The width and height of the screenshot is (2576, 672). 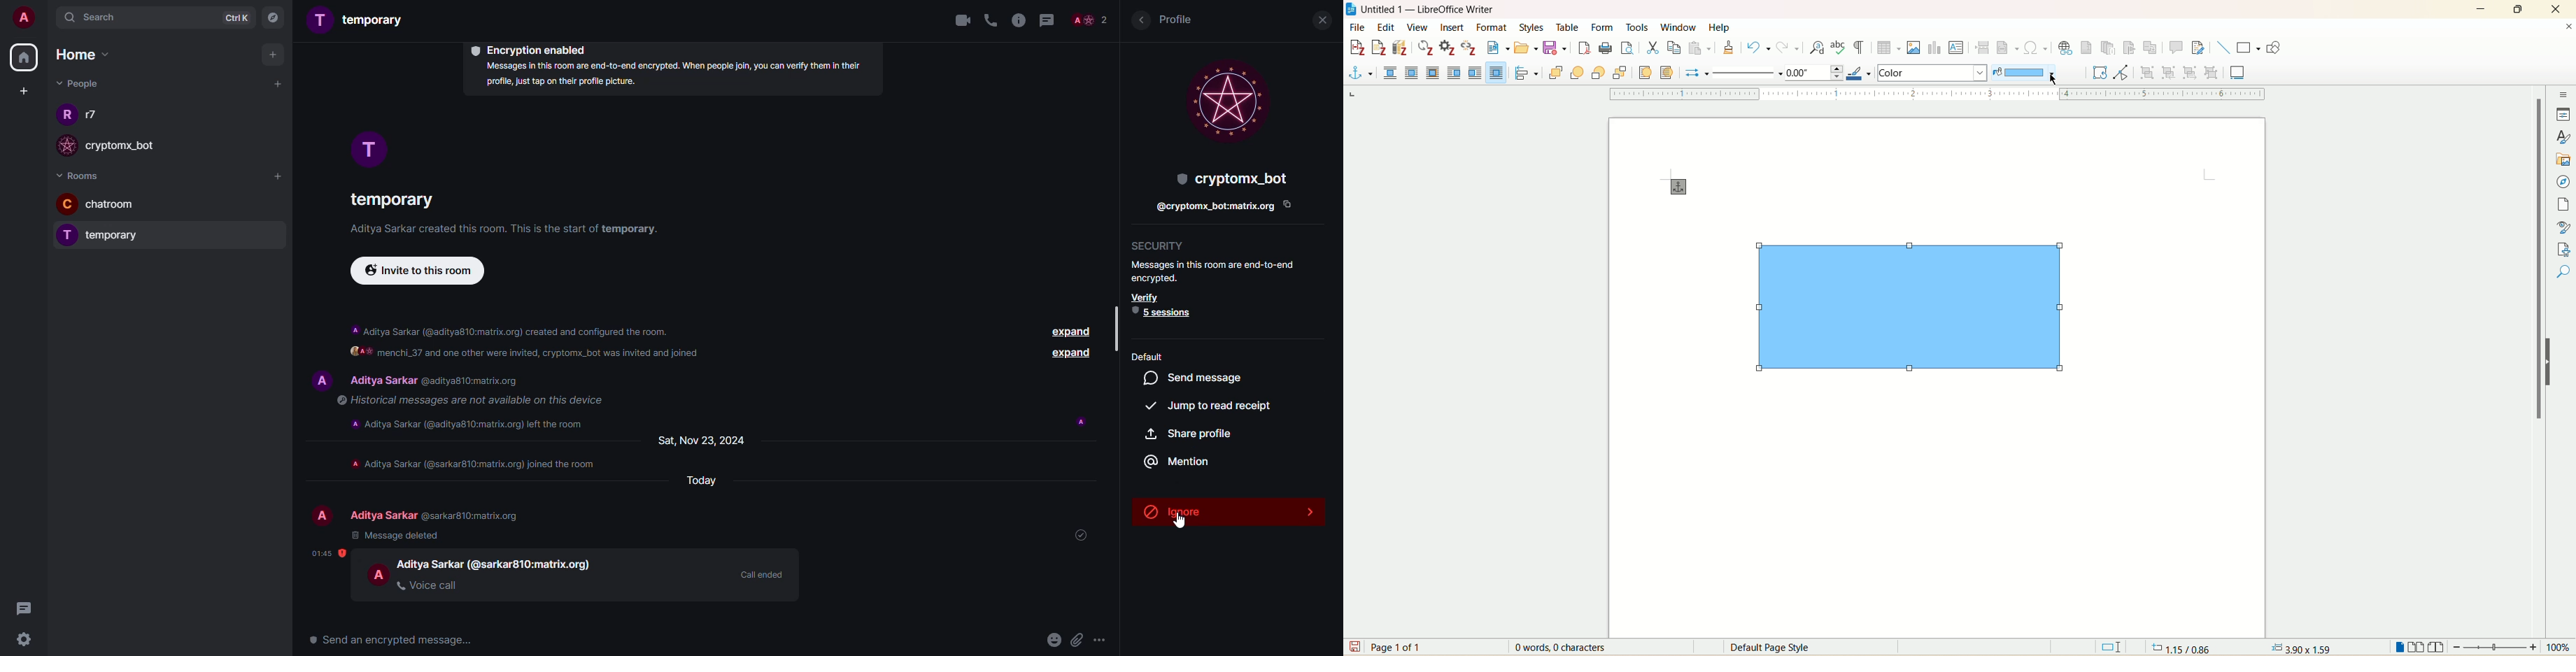 I want to click on insert endnote, so click(x=2109, y=48).